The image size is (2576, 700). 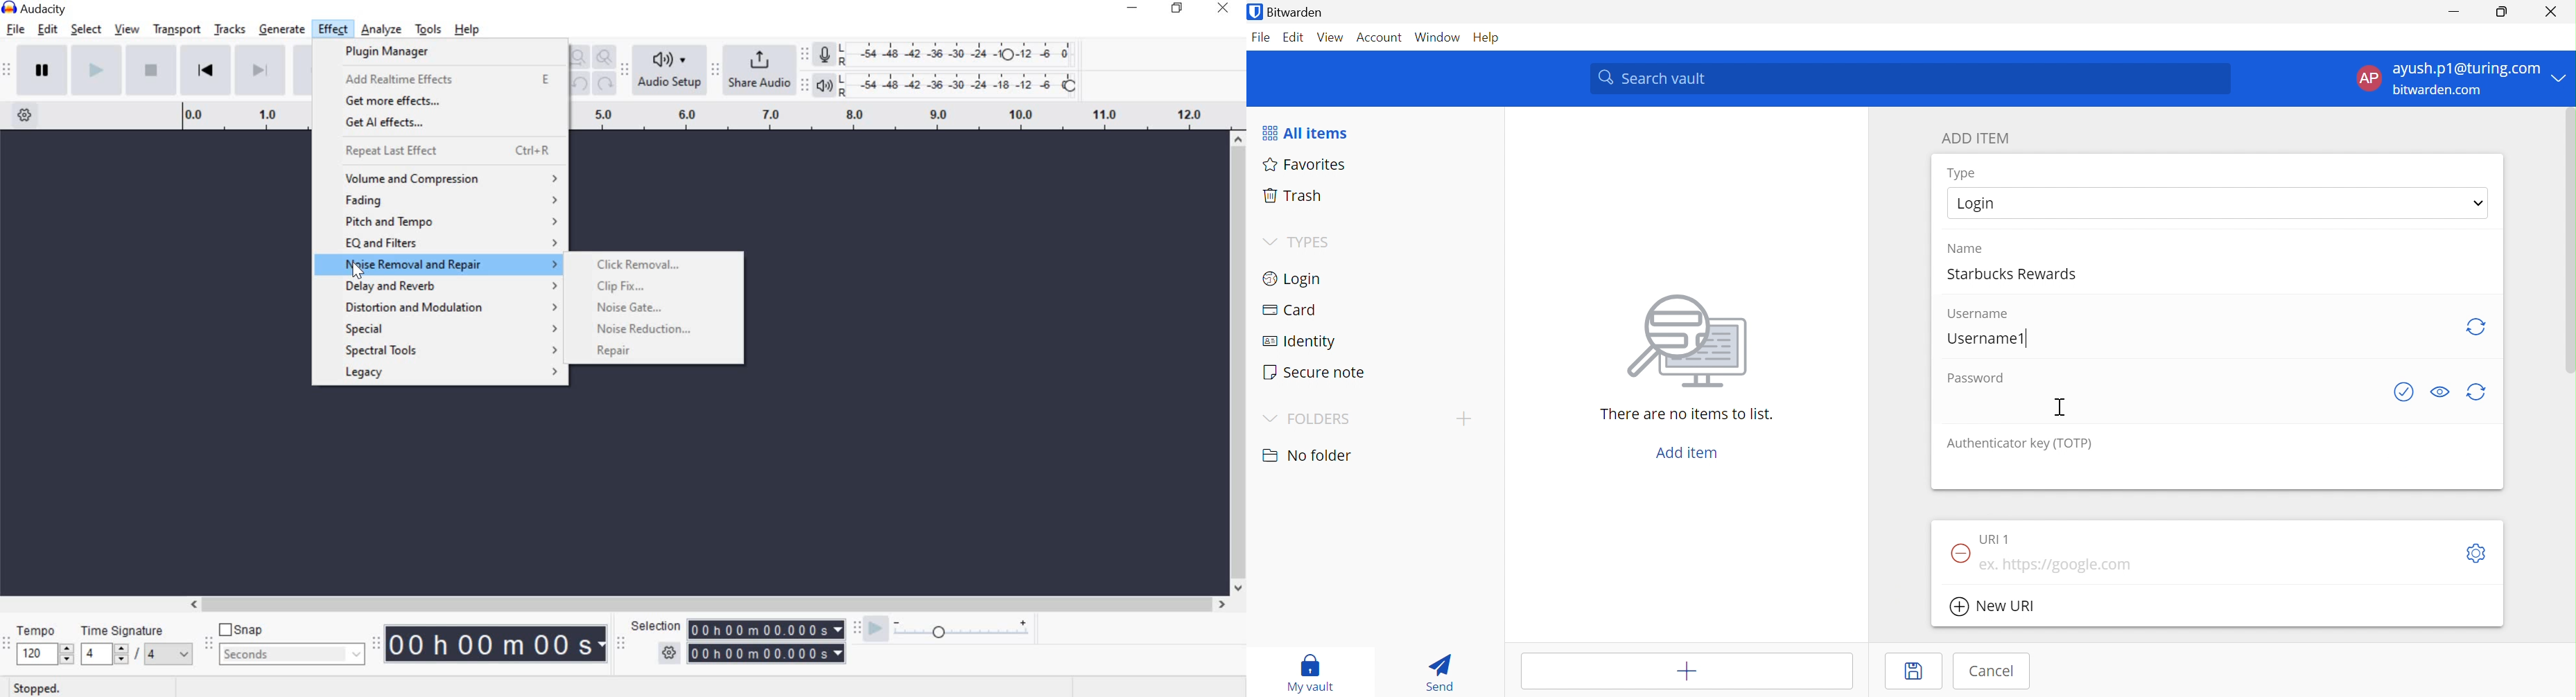 What do you see at coordinates (2503, 10) in the screenshot?
I see `Restore Down` at bounding box center [2503, 10].